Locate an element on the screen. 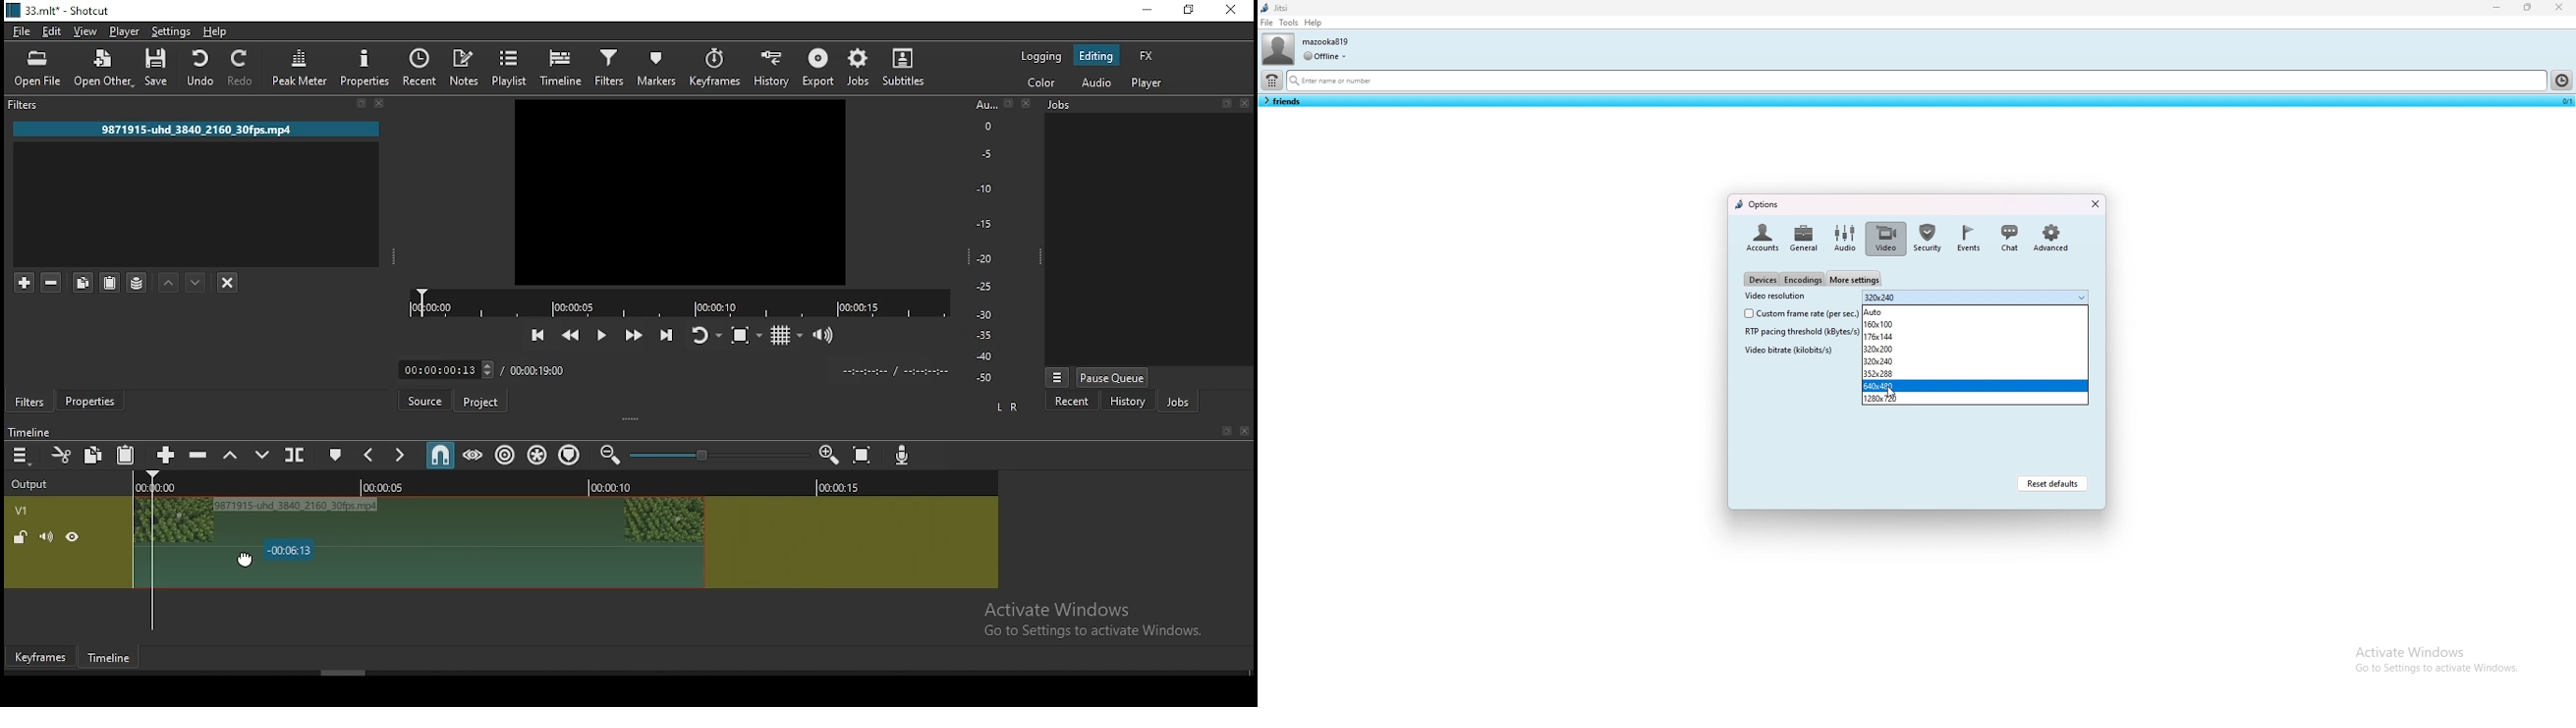  video clip (active selection) is located at coordinates (420, 532).